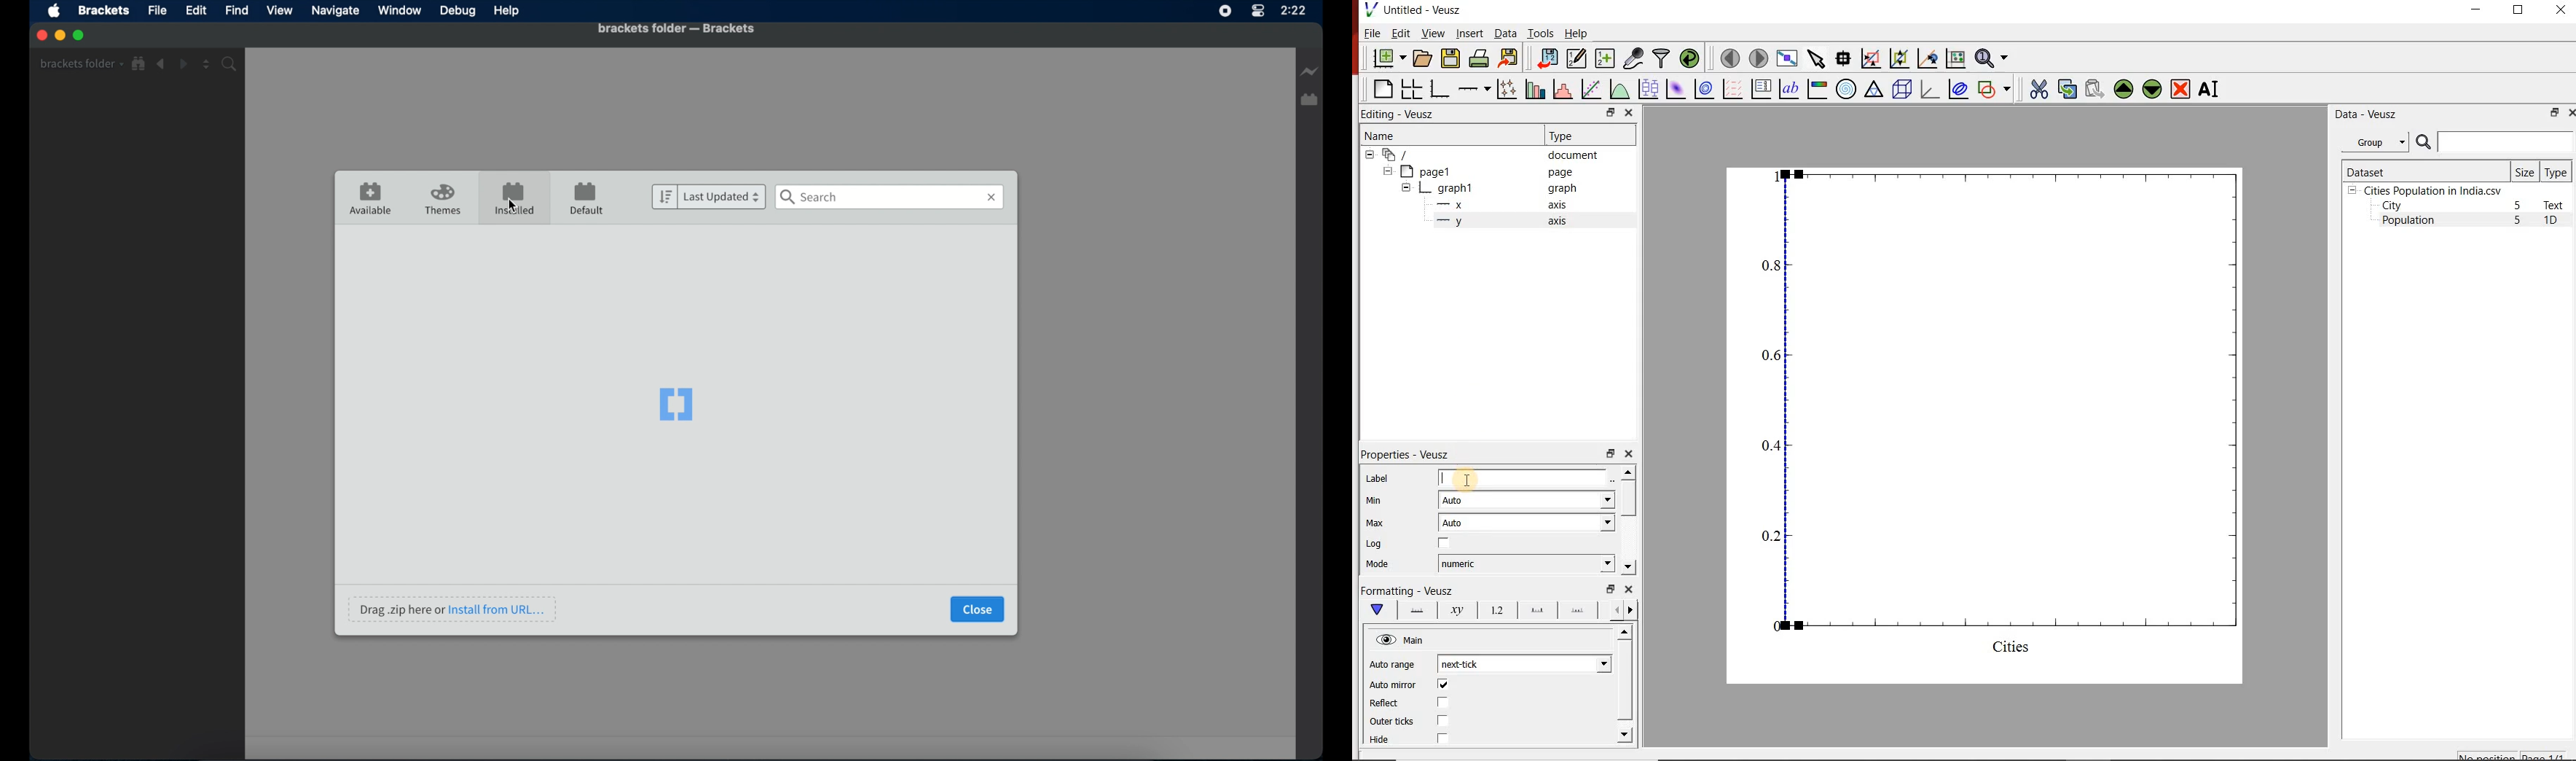 This screenshot has width=2576, height=784. Describe the element at coordinates (2363, 114) in the screenshot. I see `Data - Veusz` at that location.